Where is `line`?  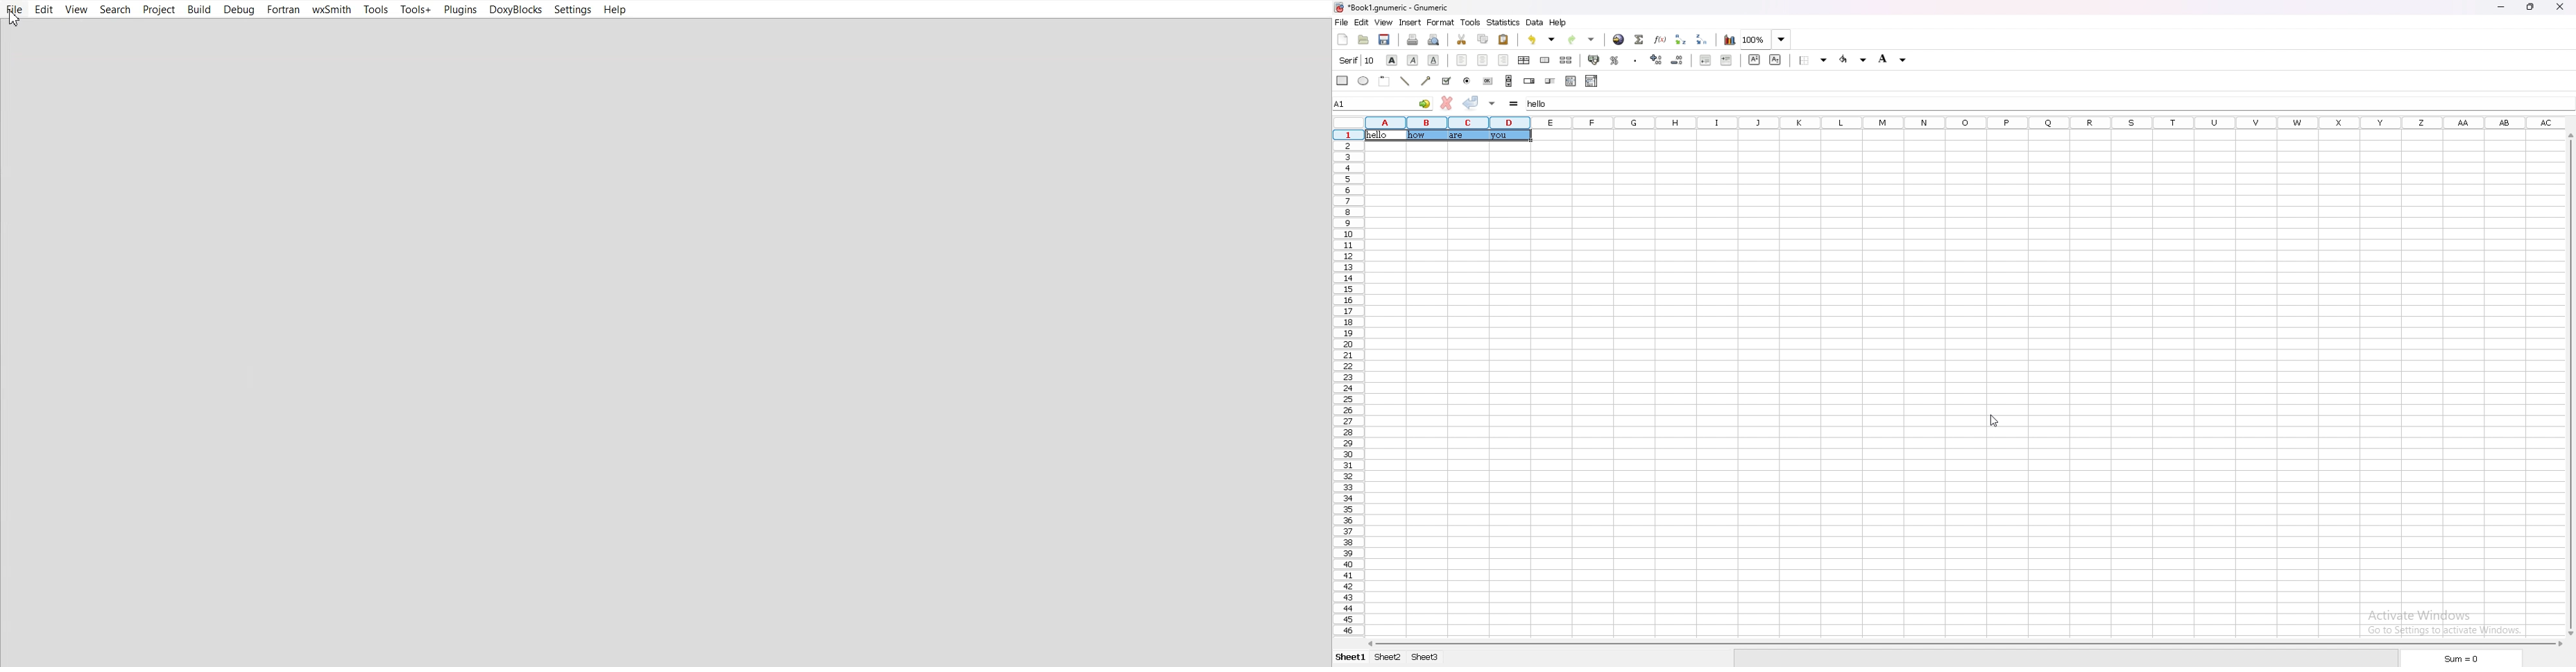
line is located at coordinates (1405, 82).